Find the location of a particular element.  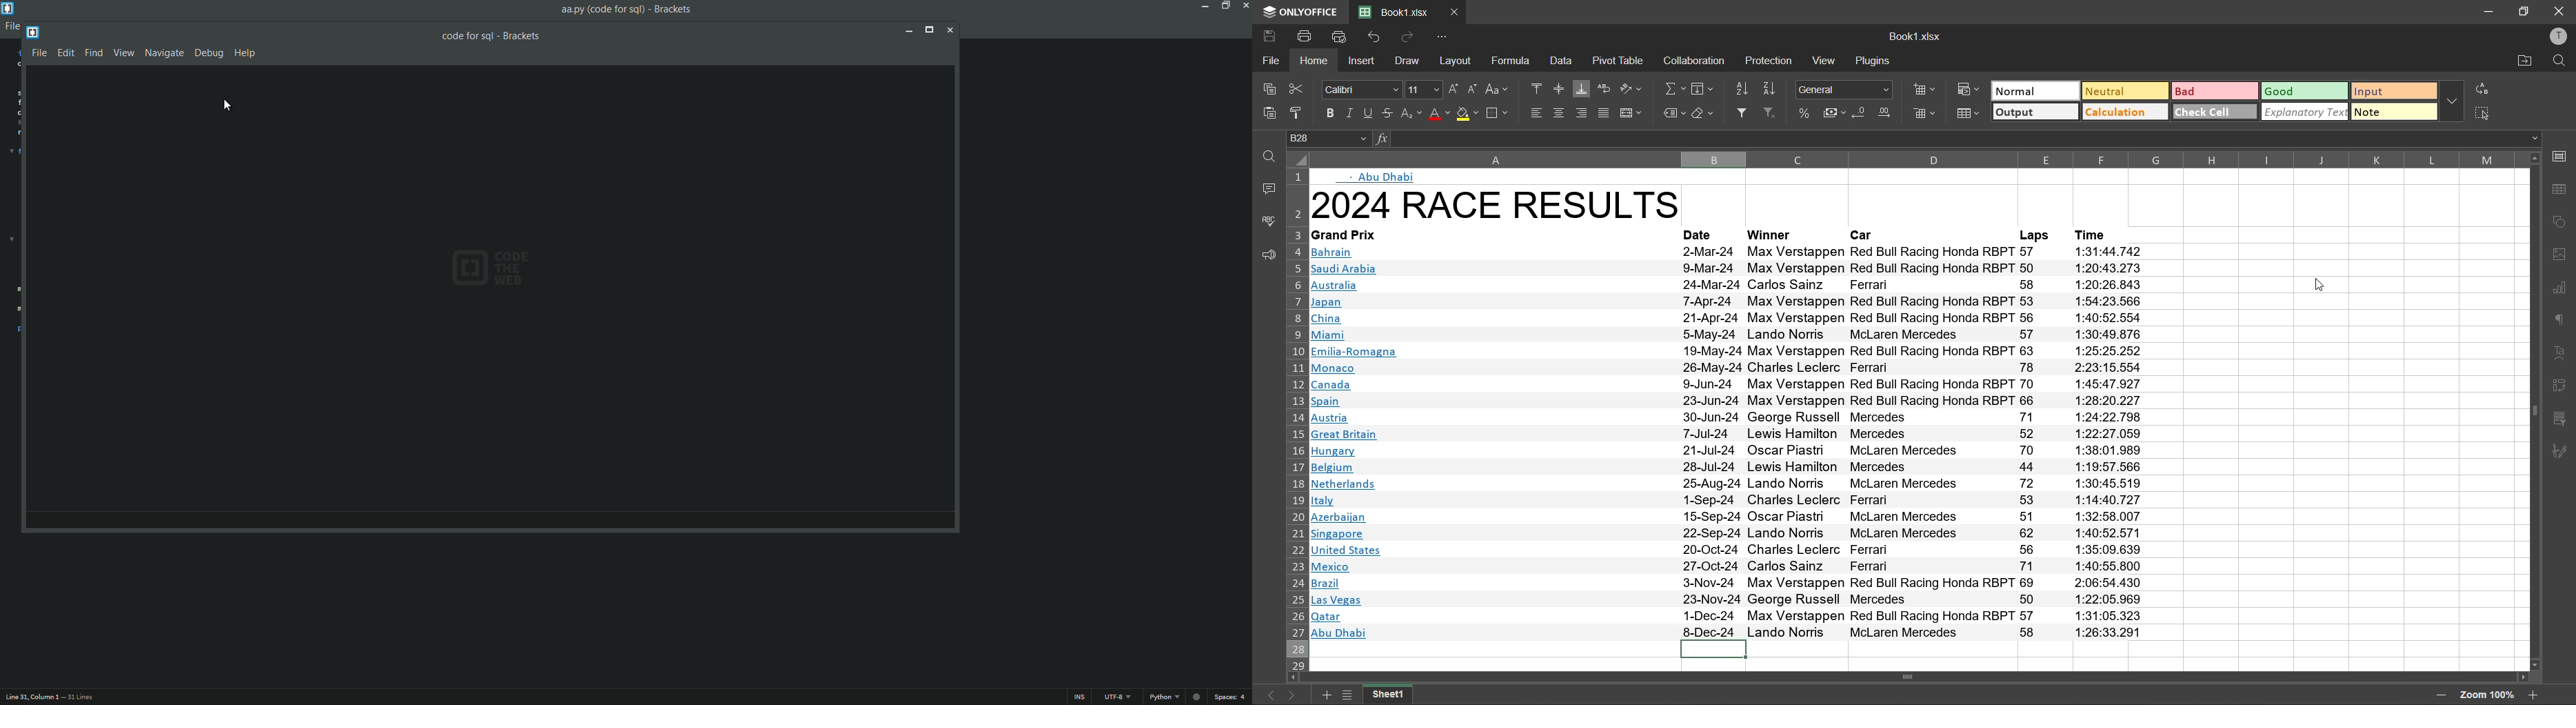

row numbers is located at coordinates (1296, 420).